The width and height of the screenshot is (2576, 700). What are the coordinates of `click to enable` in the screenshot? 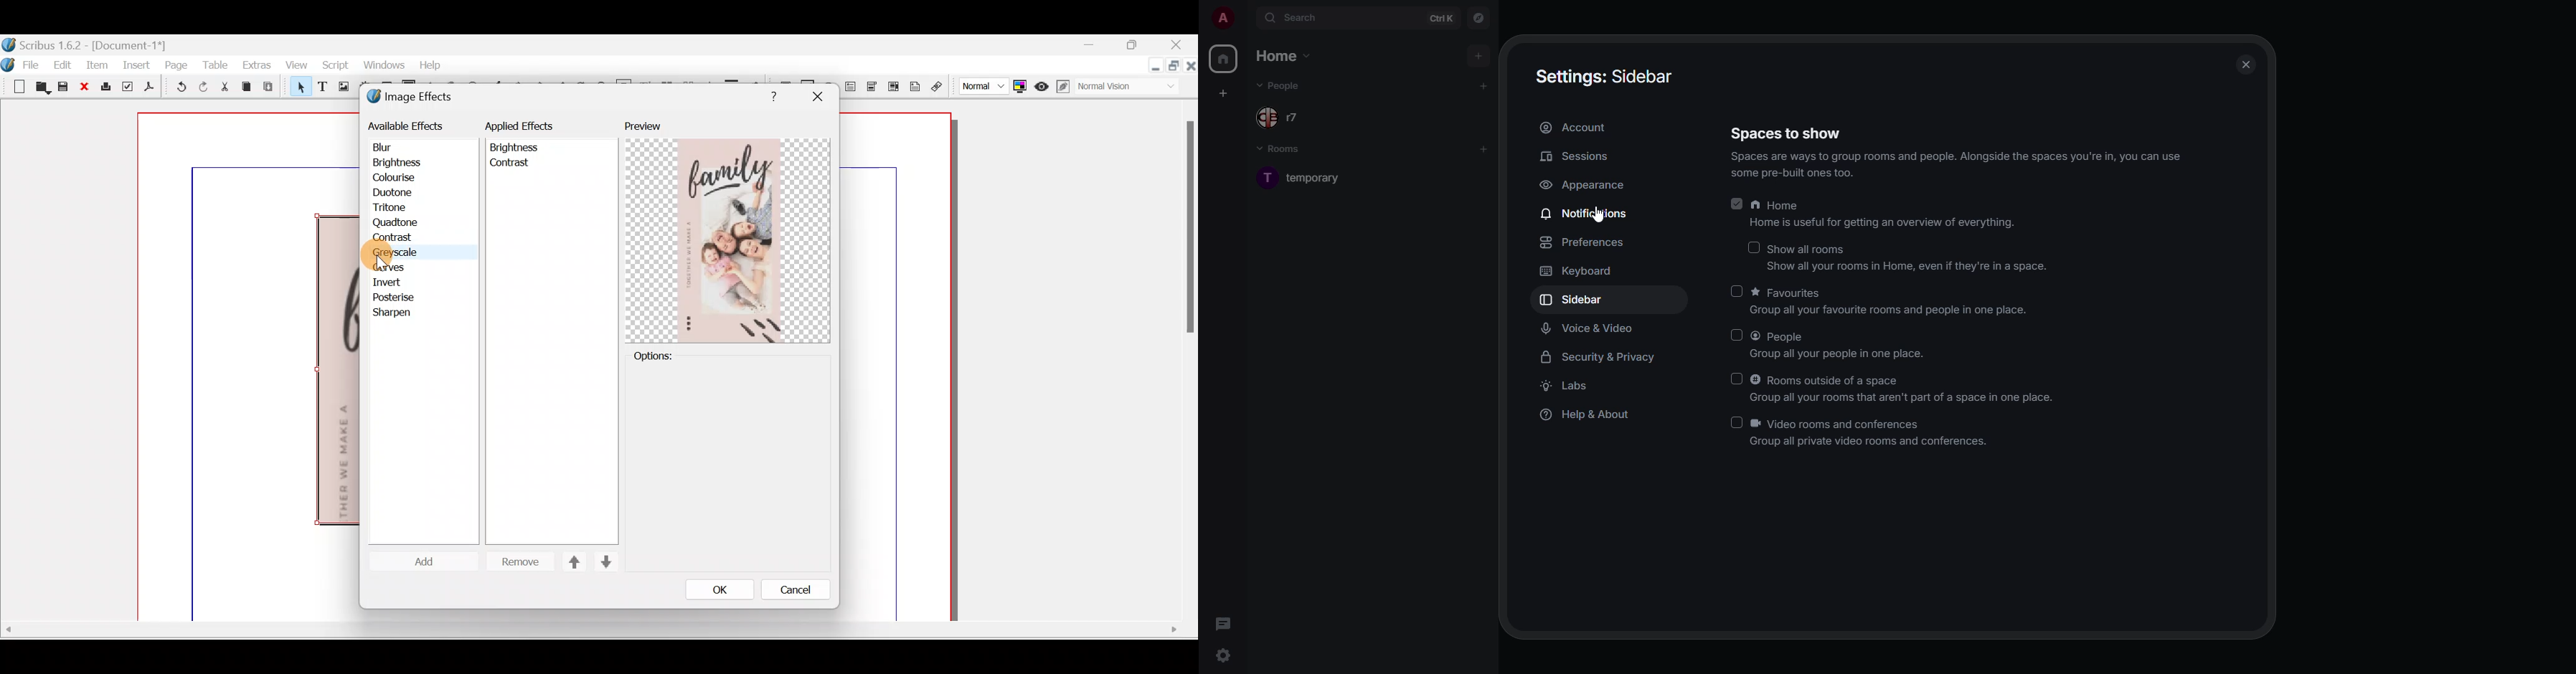 It's located at (1755, 248).